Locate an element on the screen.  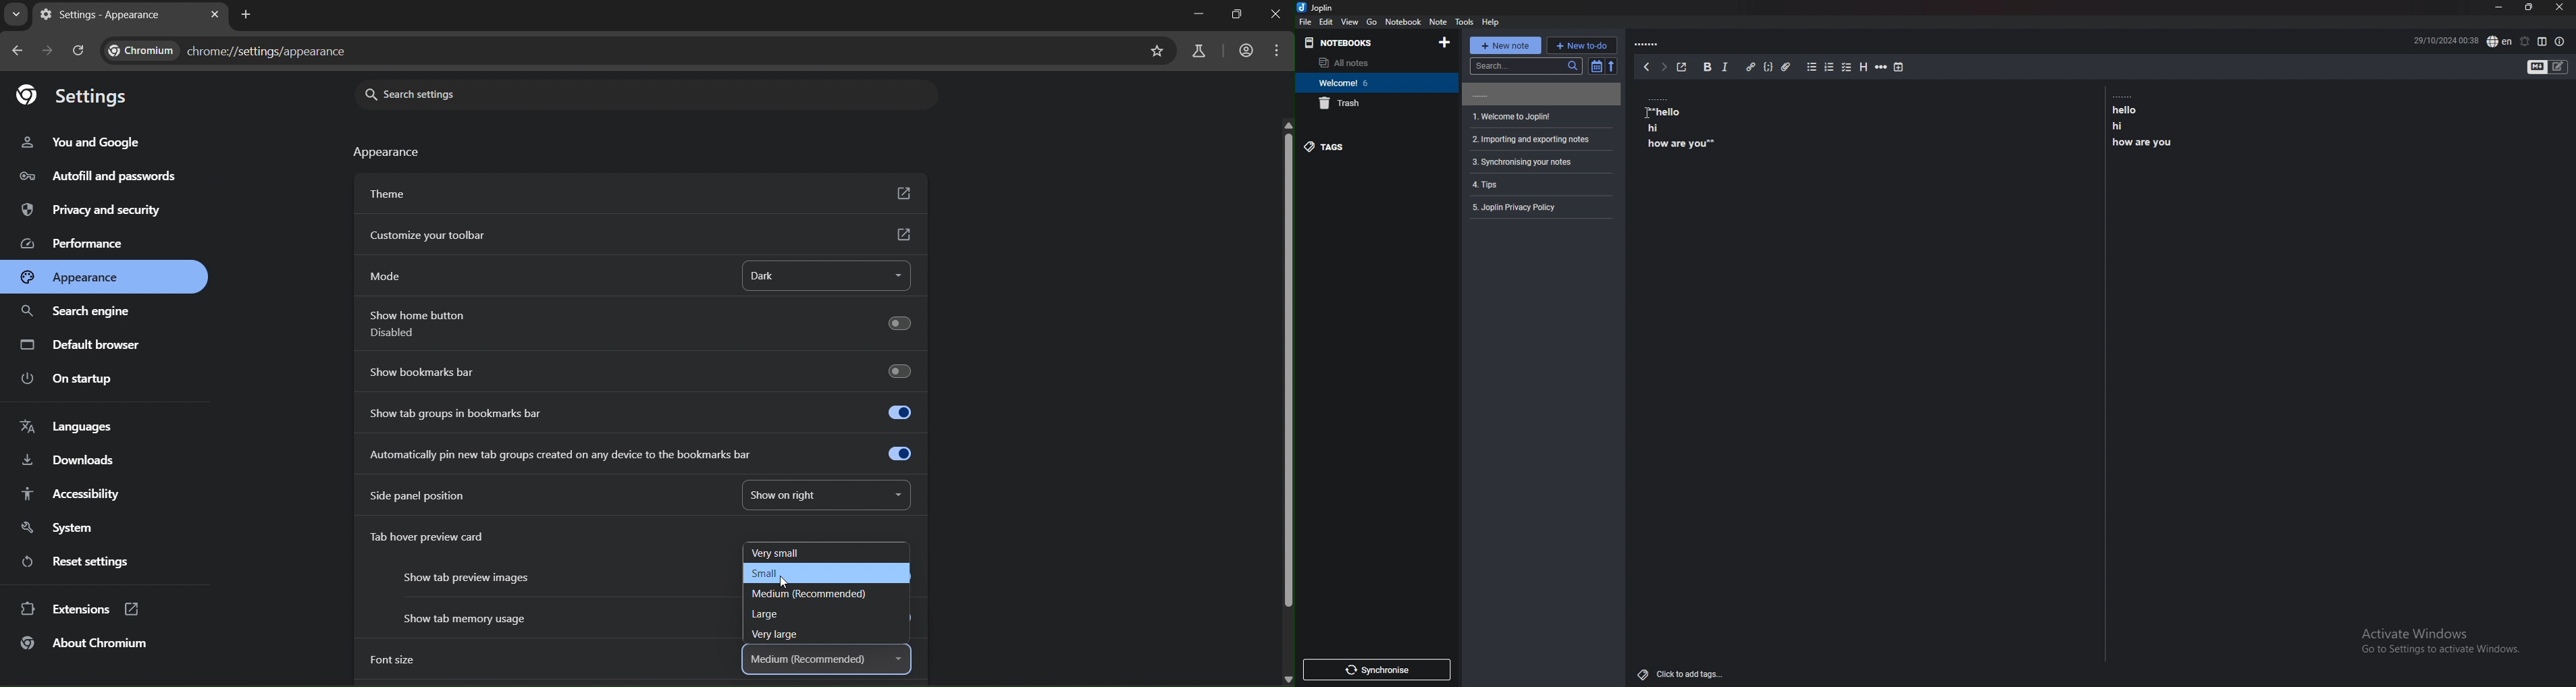
note is located at coordinates (1539, 140).